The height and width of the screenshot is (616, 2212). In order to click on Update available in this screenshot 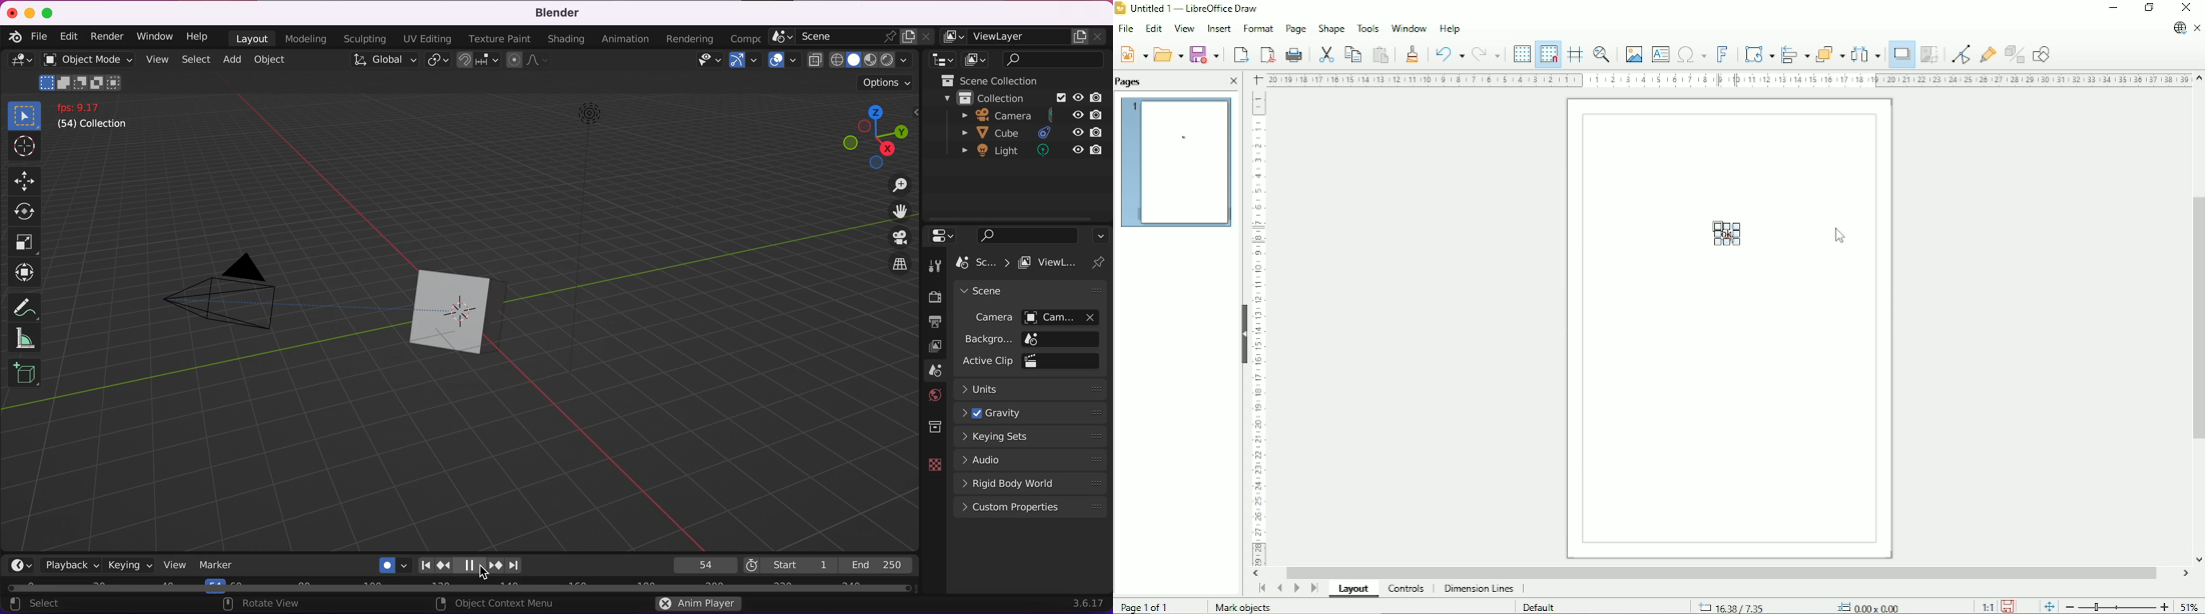, I will do `click(2179, 27)`.